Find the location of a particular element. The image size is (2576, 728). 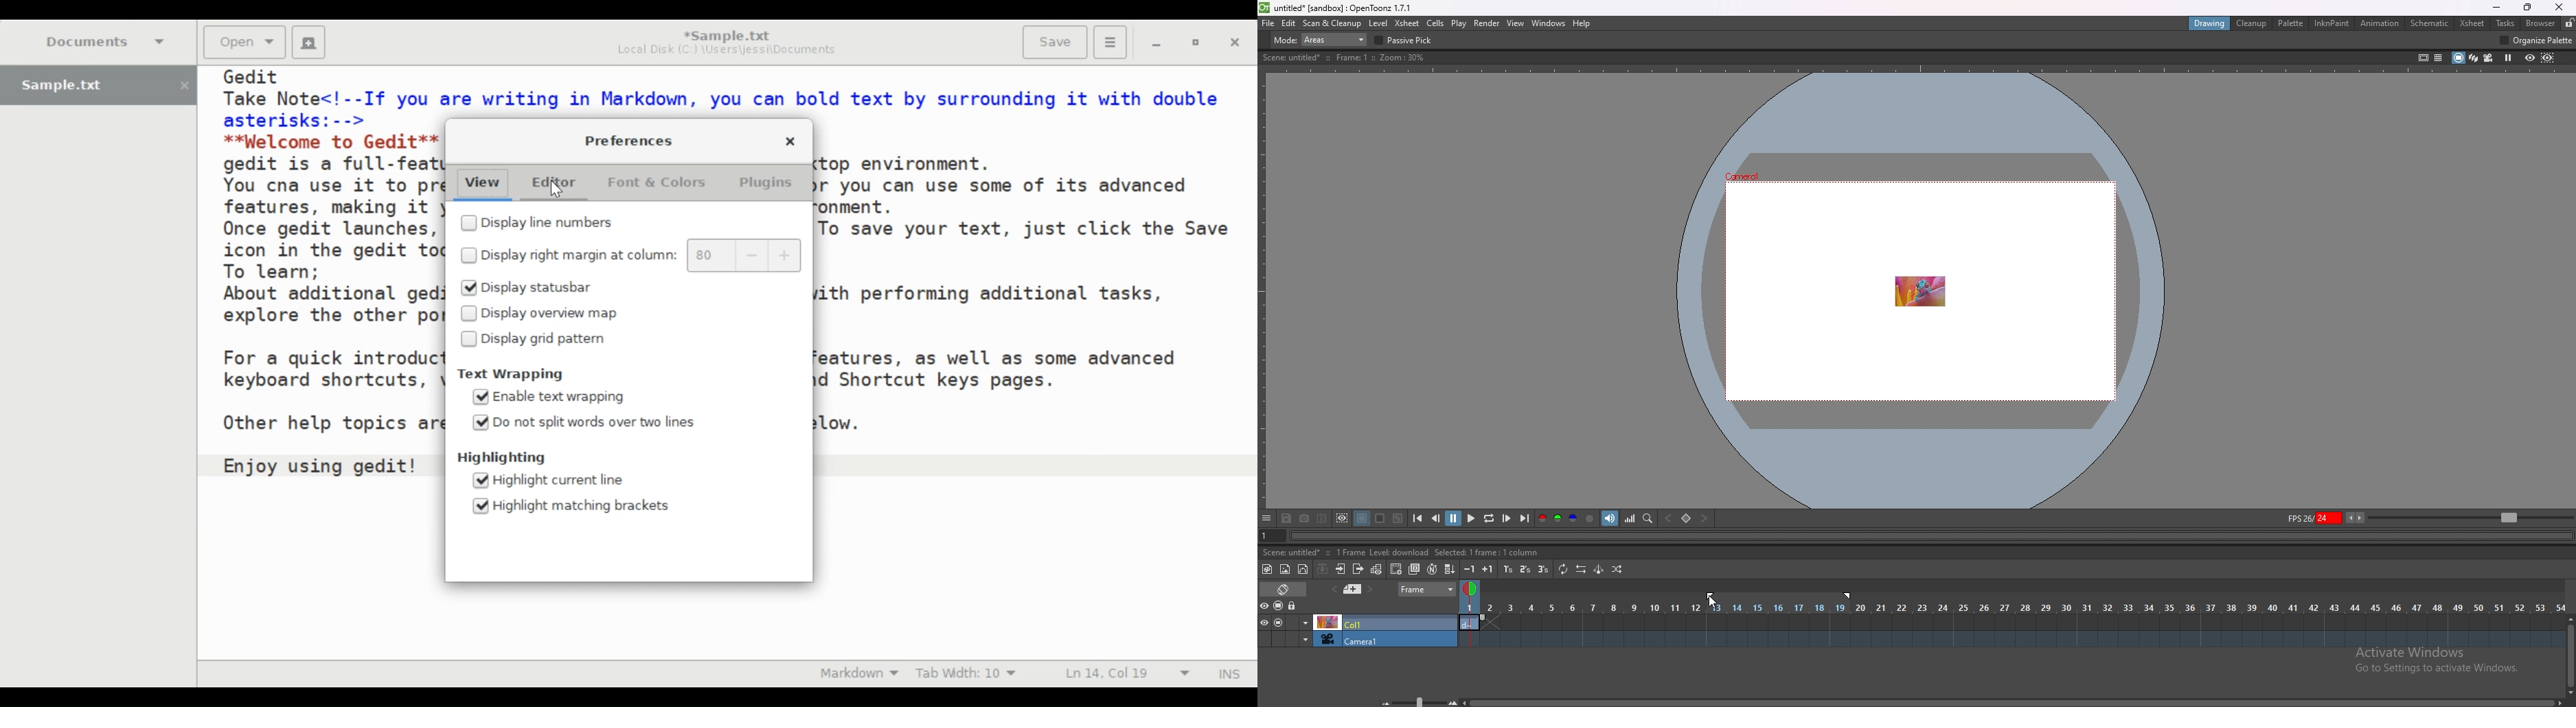

field guide is located at coordinates (2439, 58).